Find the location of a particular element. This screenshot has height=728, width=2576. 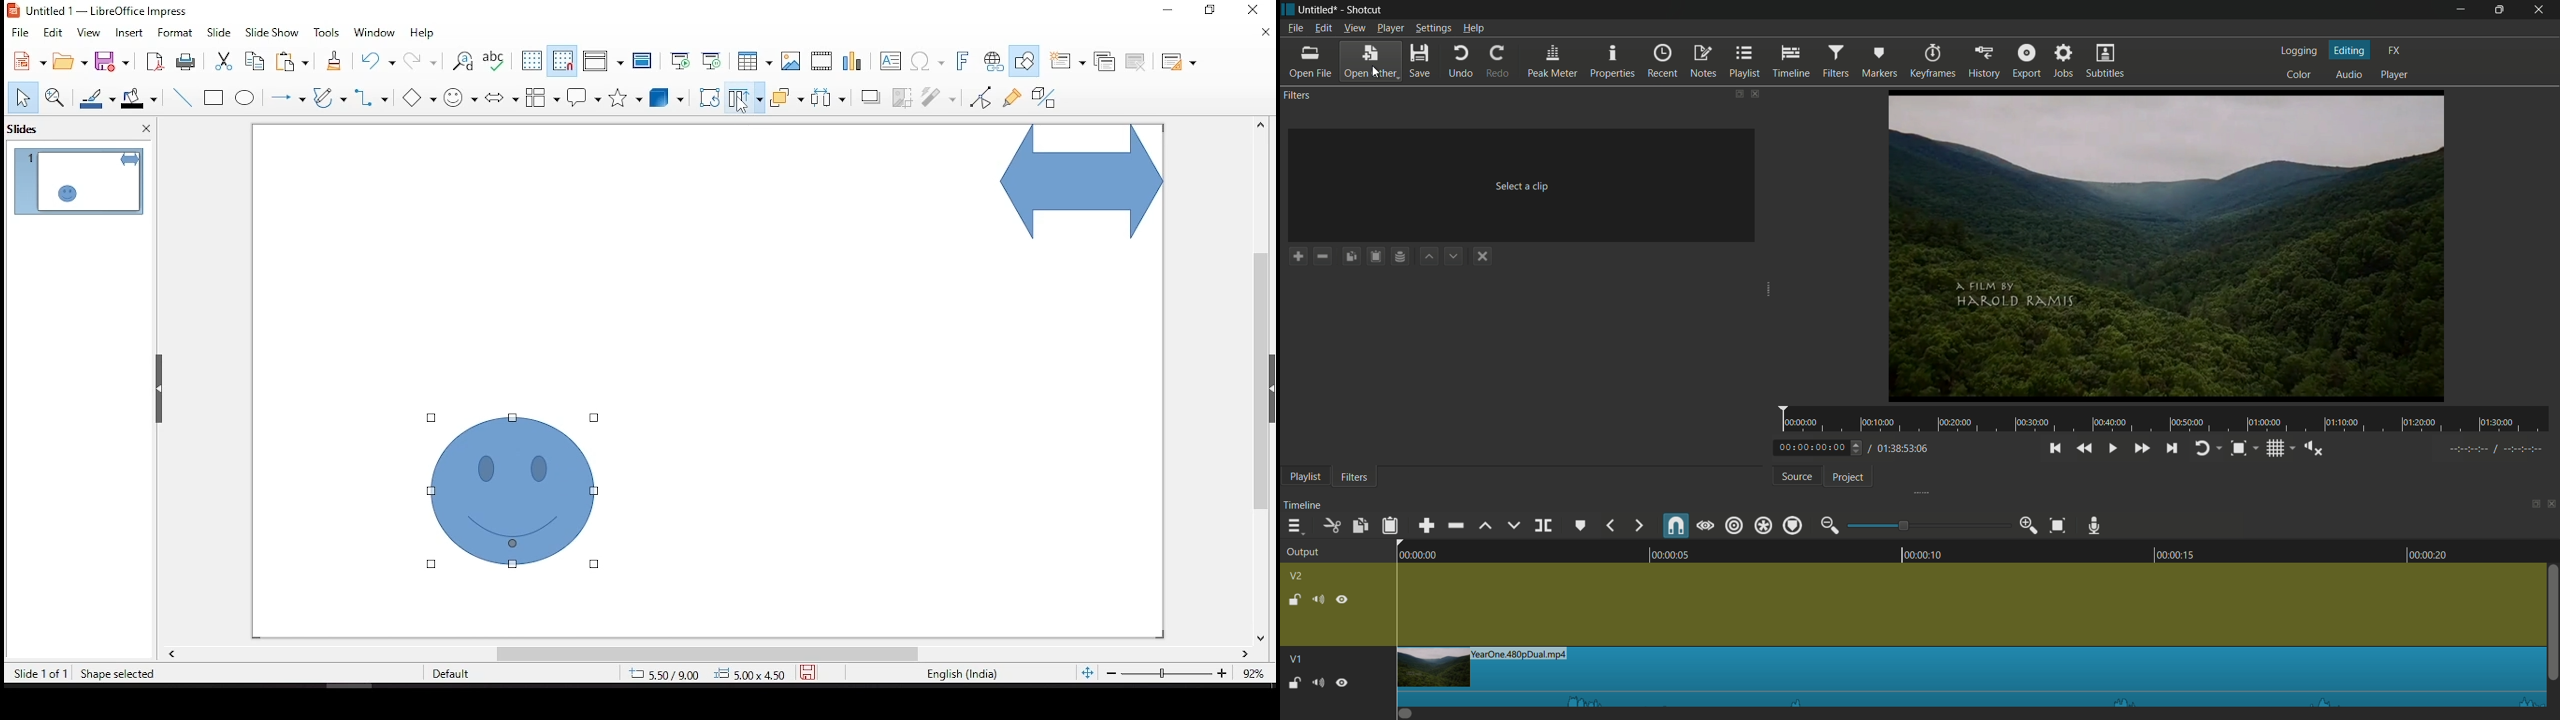

playlist is located at coordinates (1747, 62).